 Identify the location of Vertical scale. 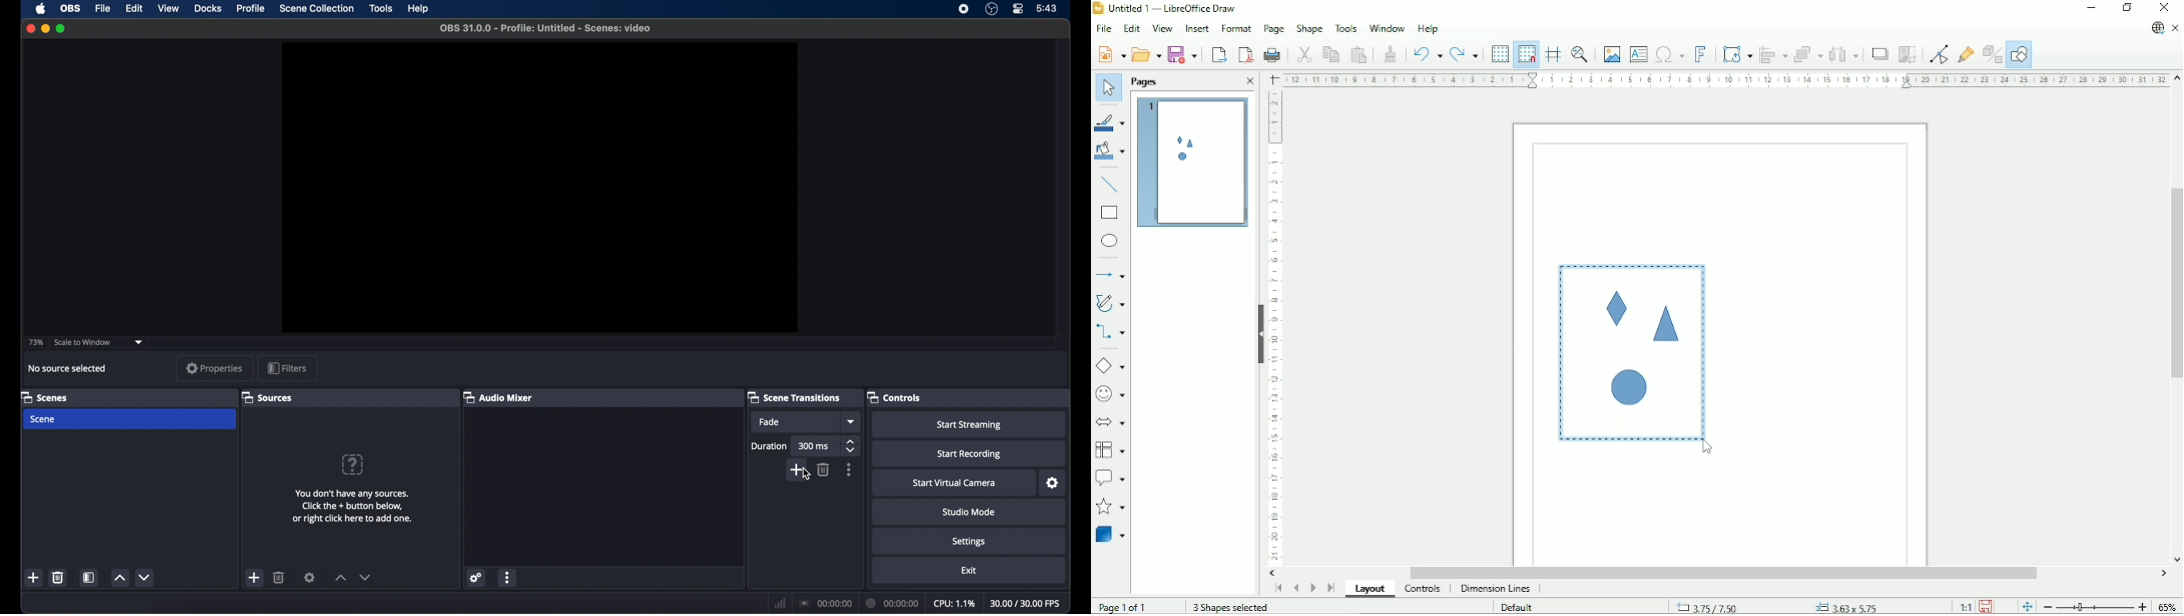
(1275, 328).